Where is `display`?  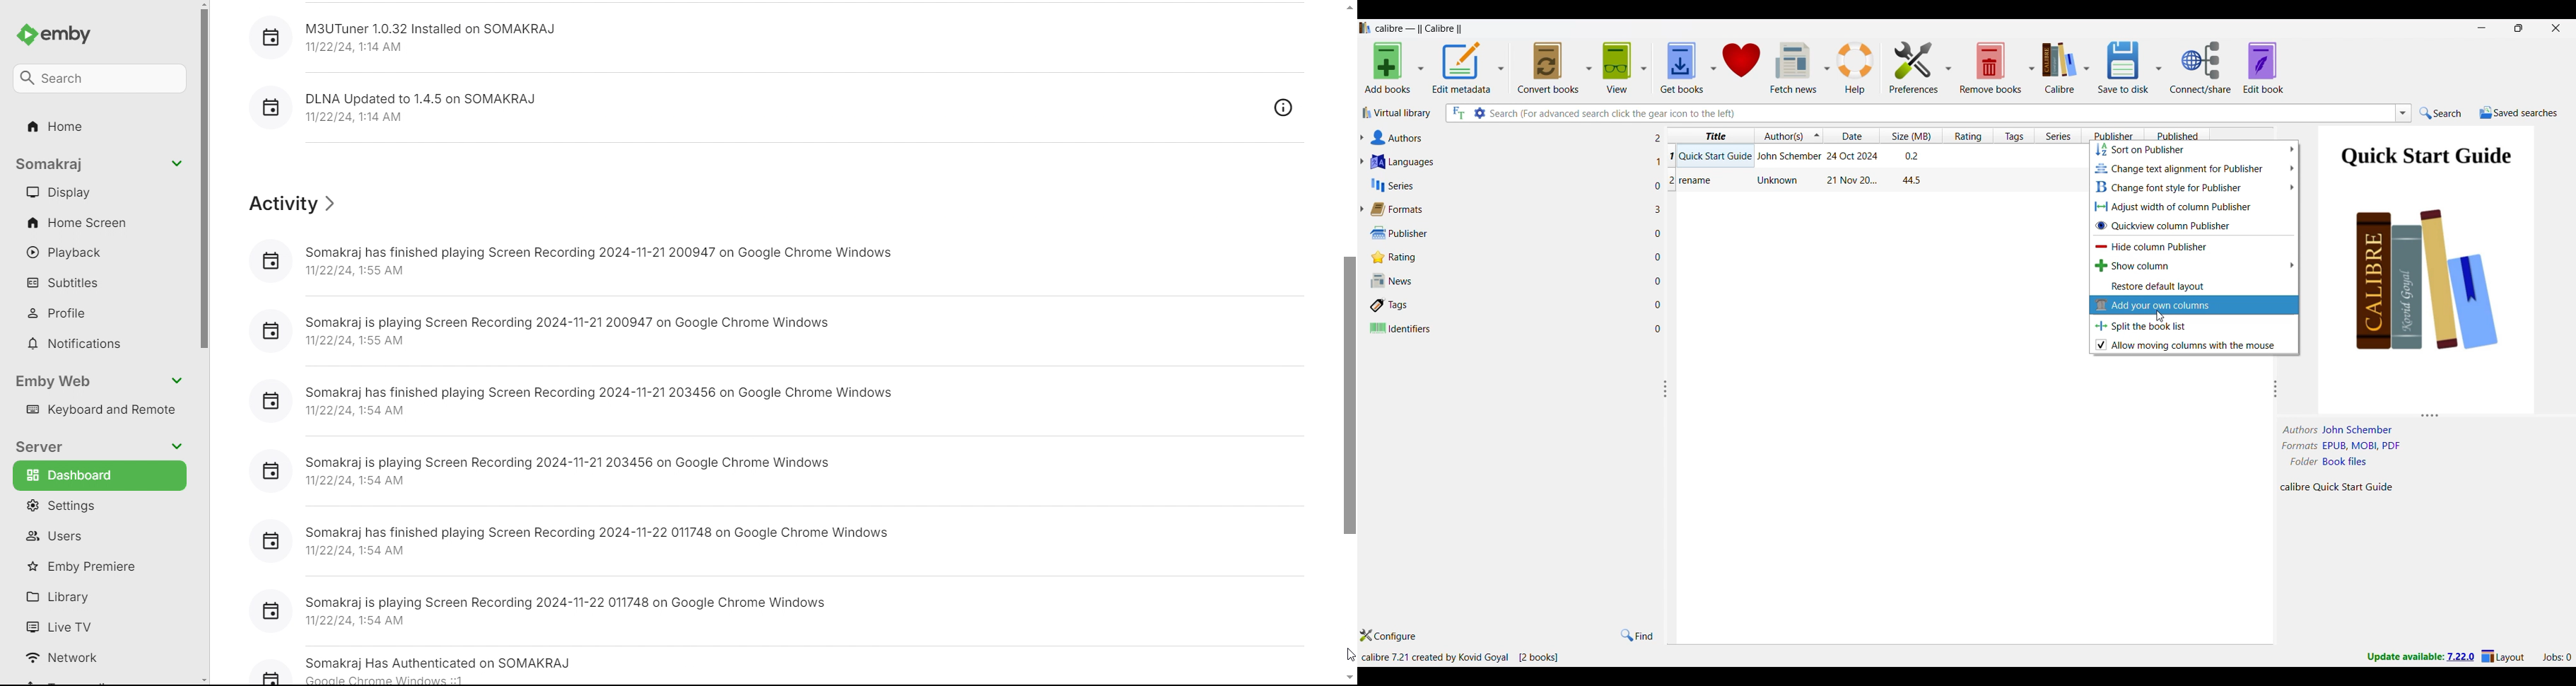
display is located at coordinates (100, 192).